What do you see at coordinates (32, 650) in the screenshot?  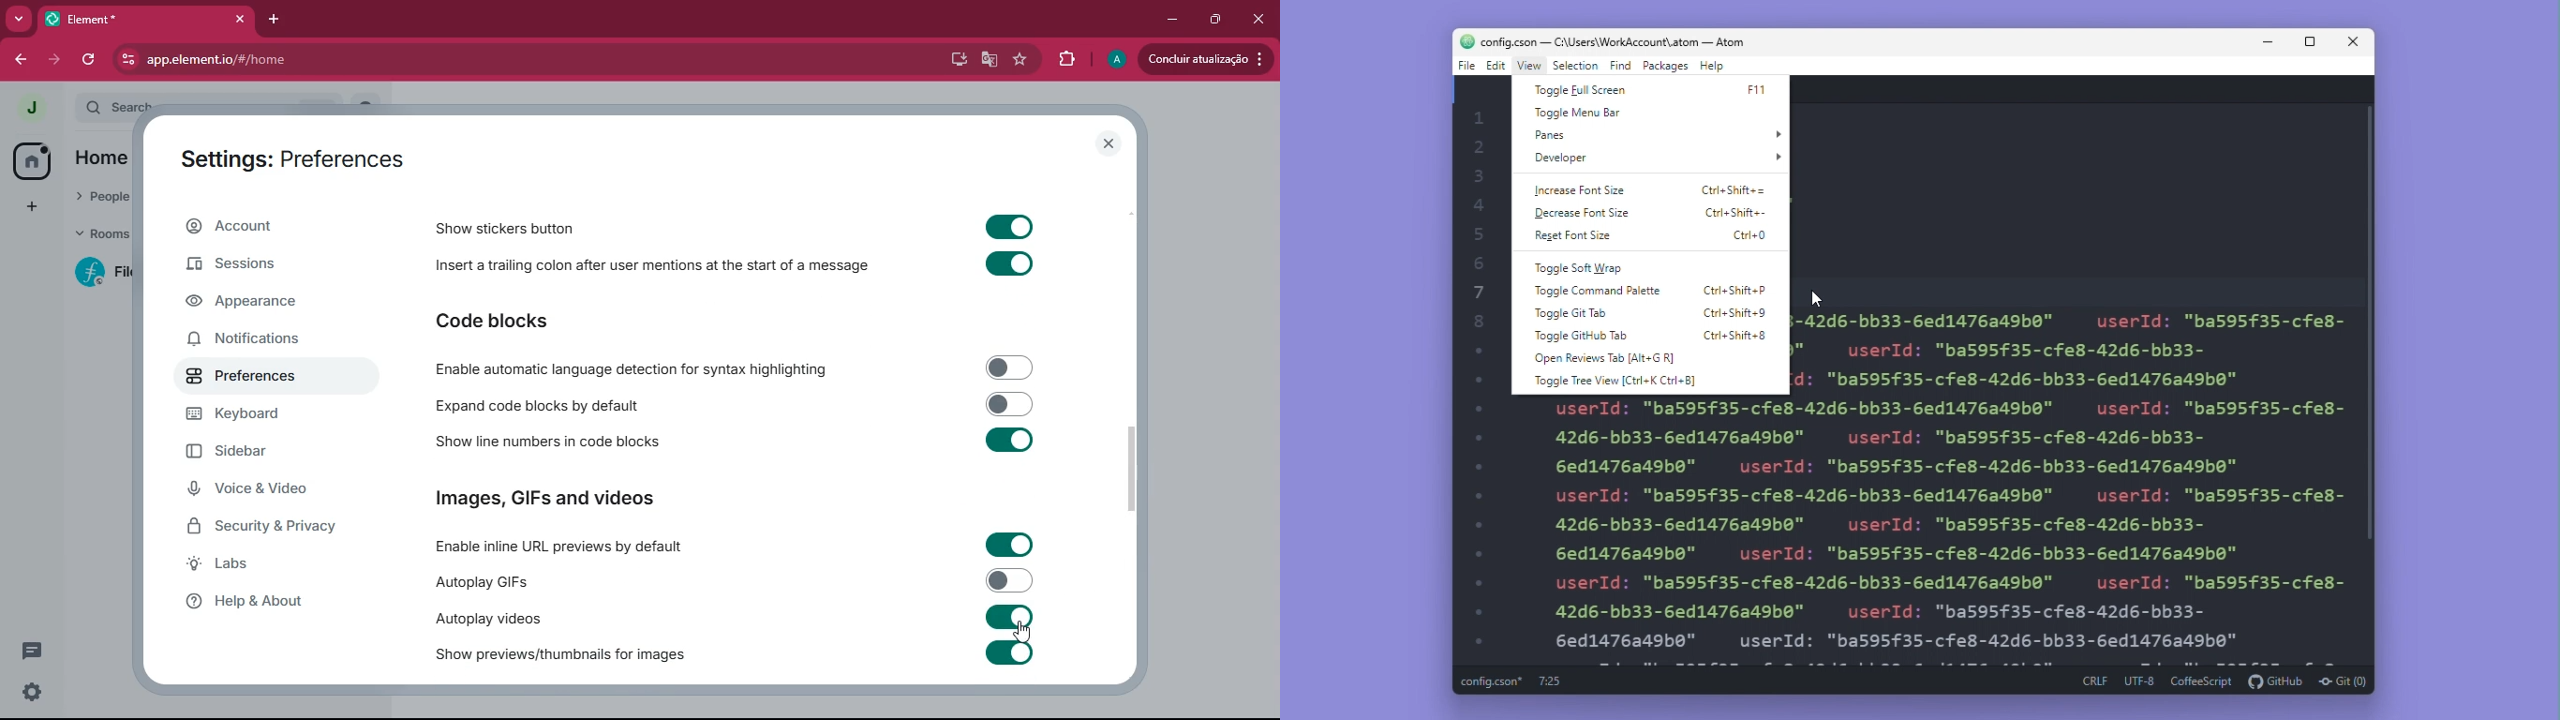 I see `message` at bounding box center [32, 650].